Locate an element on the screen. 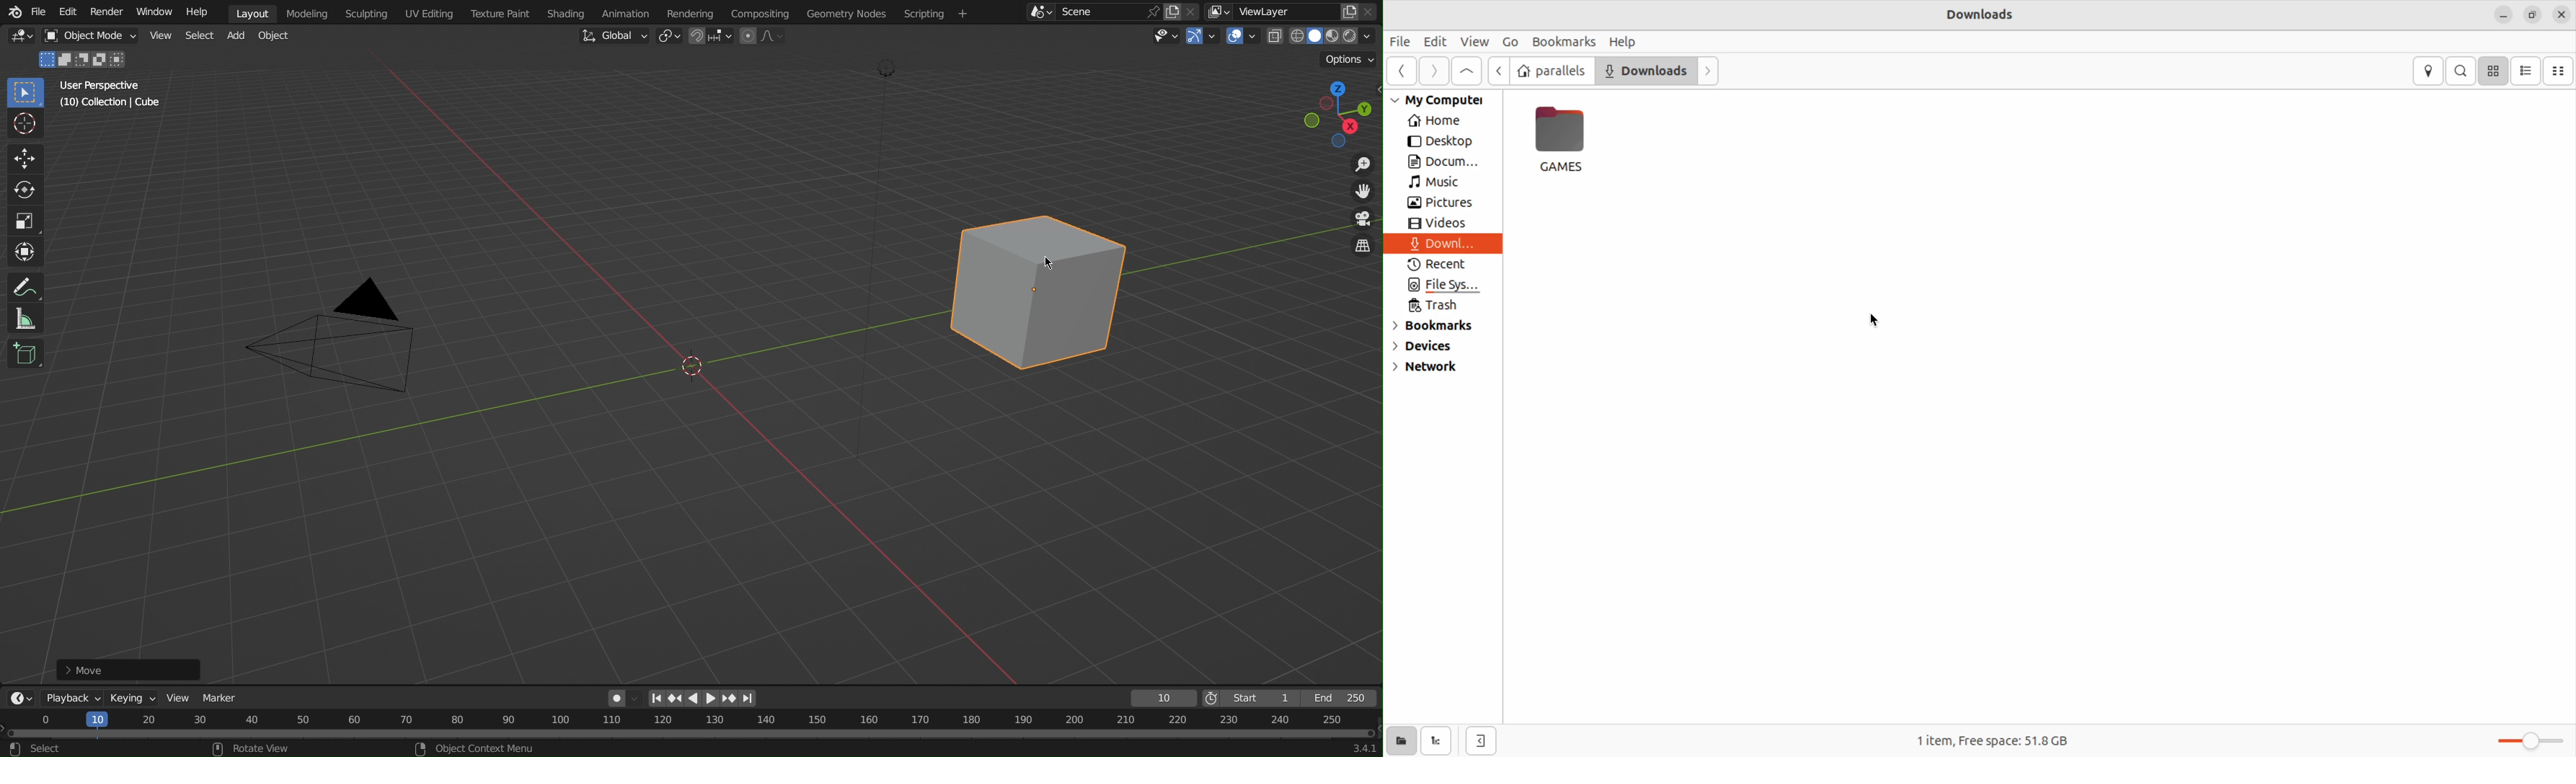 This screenshot has width=2576, height=784.  is located at coordinates (939, 14).